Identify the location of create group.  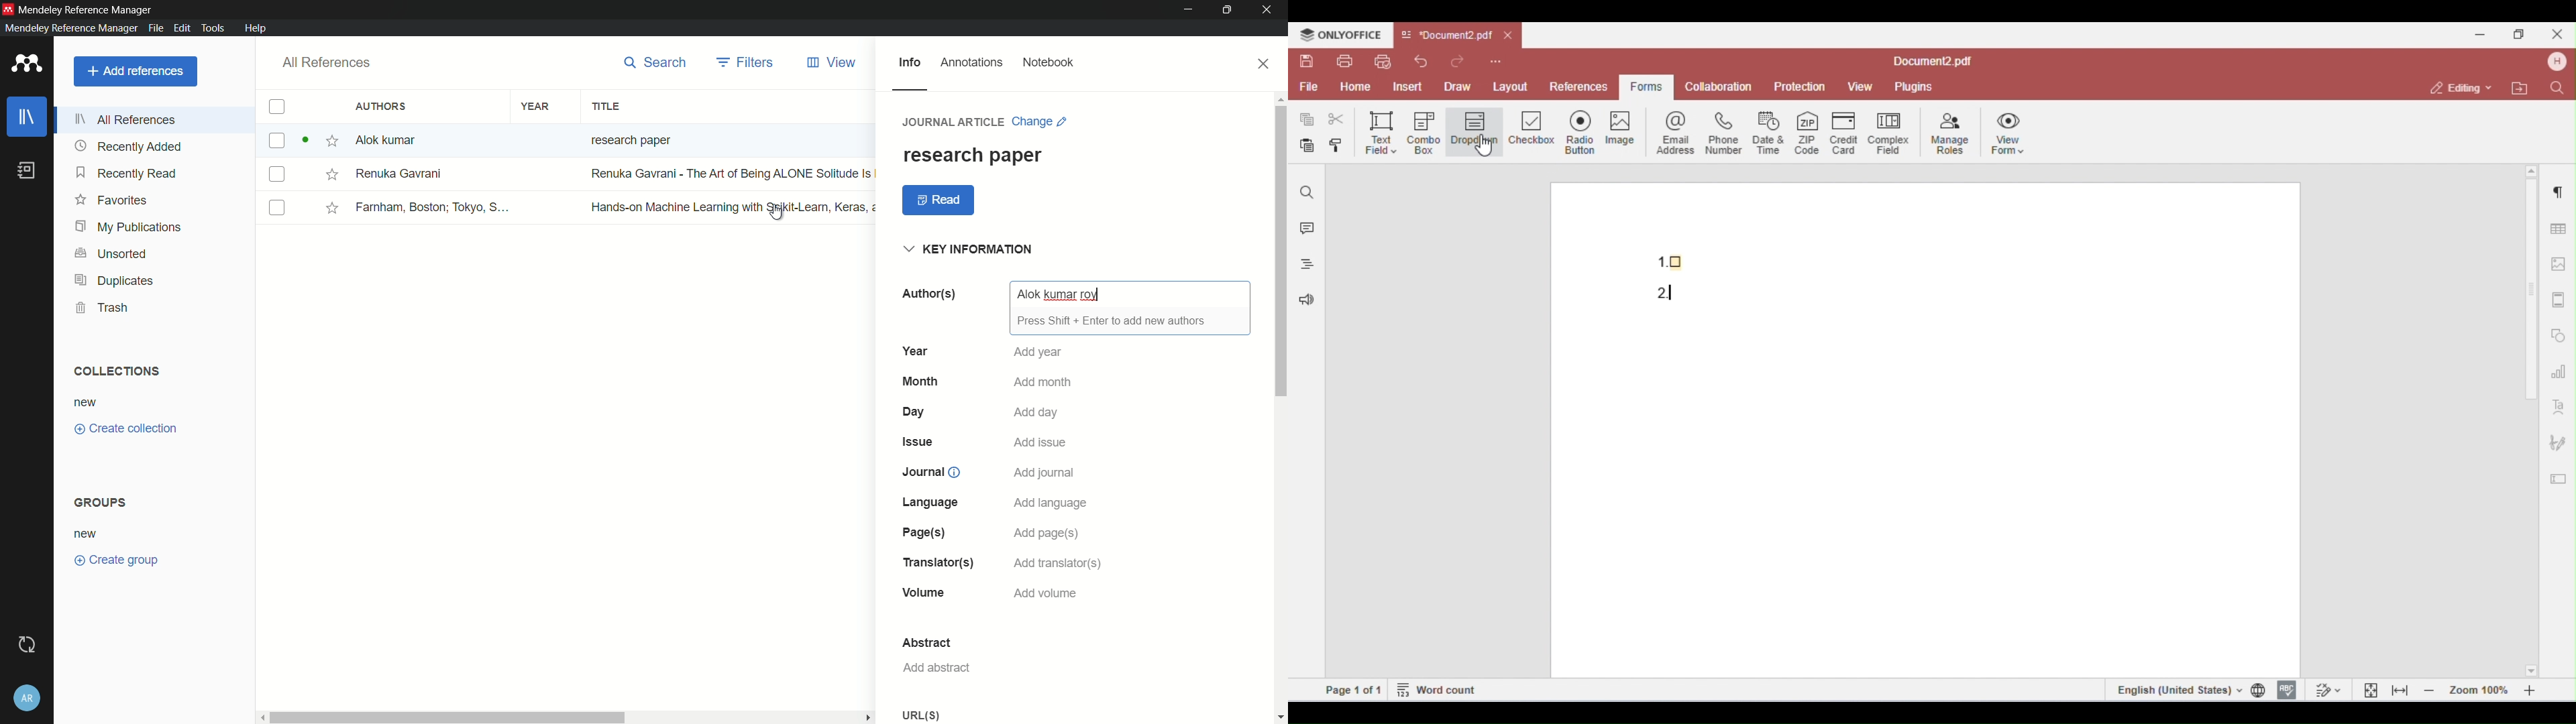
(115, 558).